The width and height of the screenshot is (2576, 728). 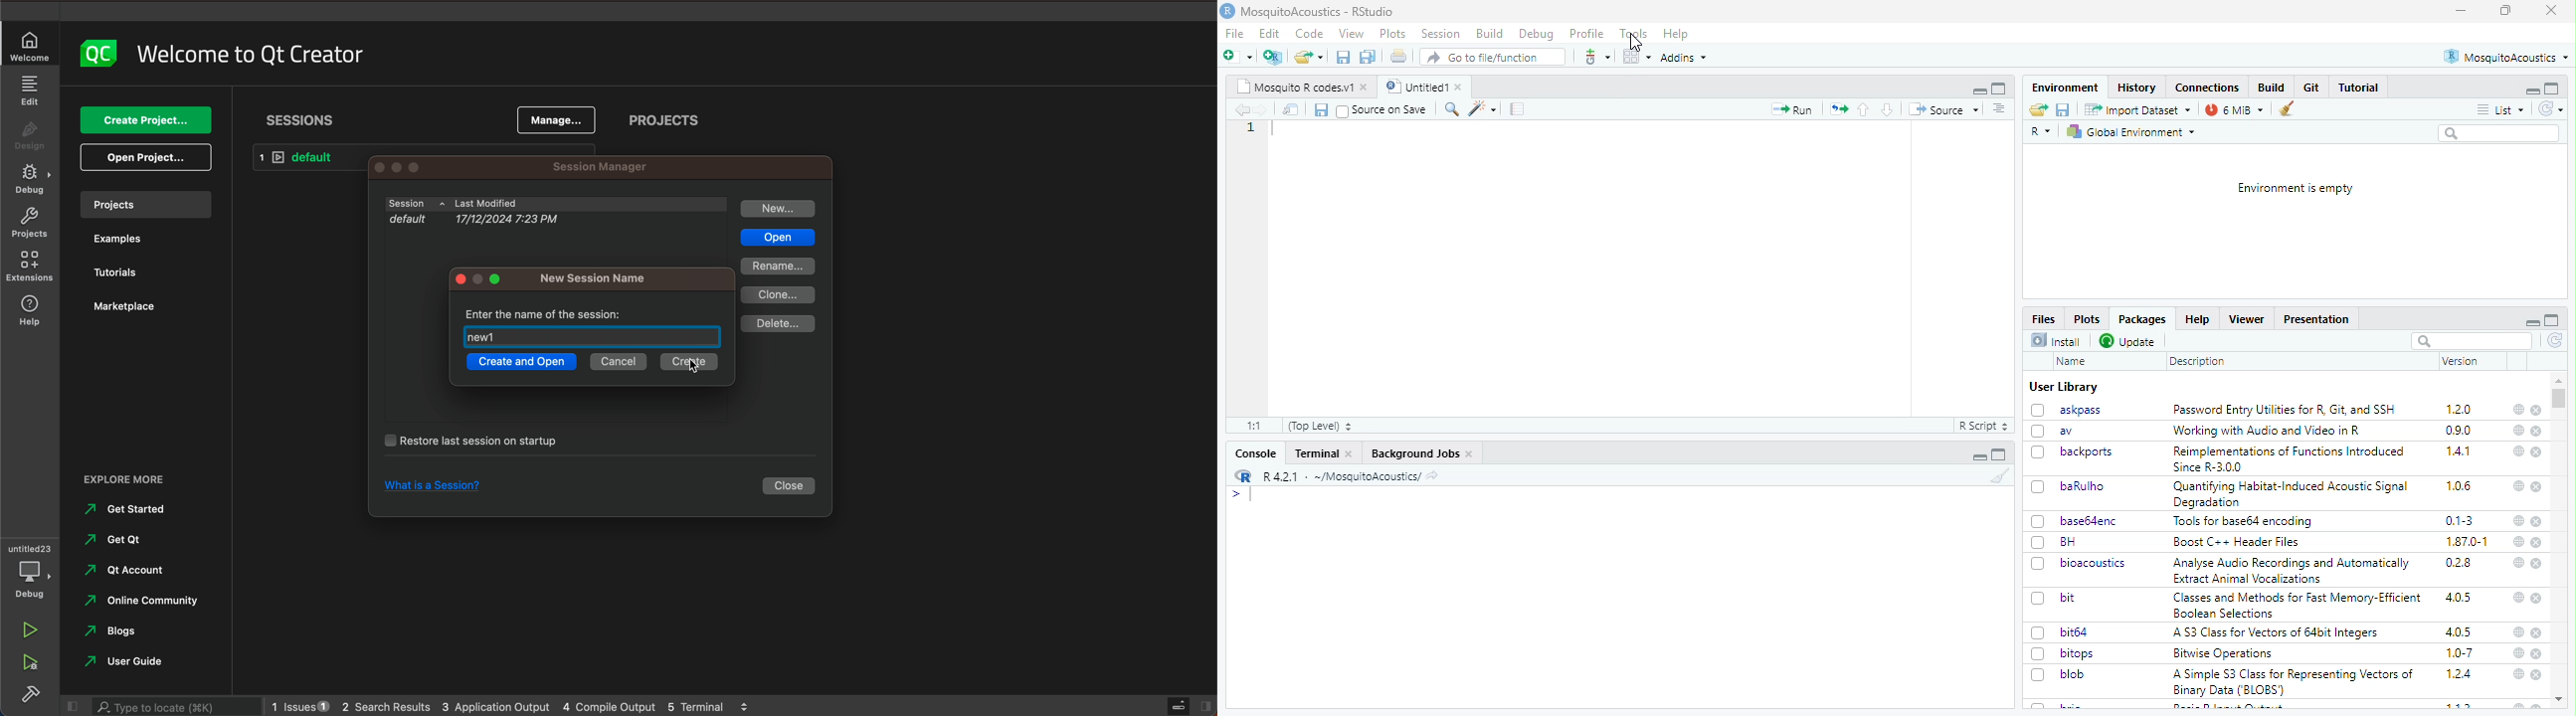 What do you see at coordinates (1519, 109) in the screenshot?
I see `Dataset’s ` at bounding box center [1519, 109].